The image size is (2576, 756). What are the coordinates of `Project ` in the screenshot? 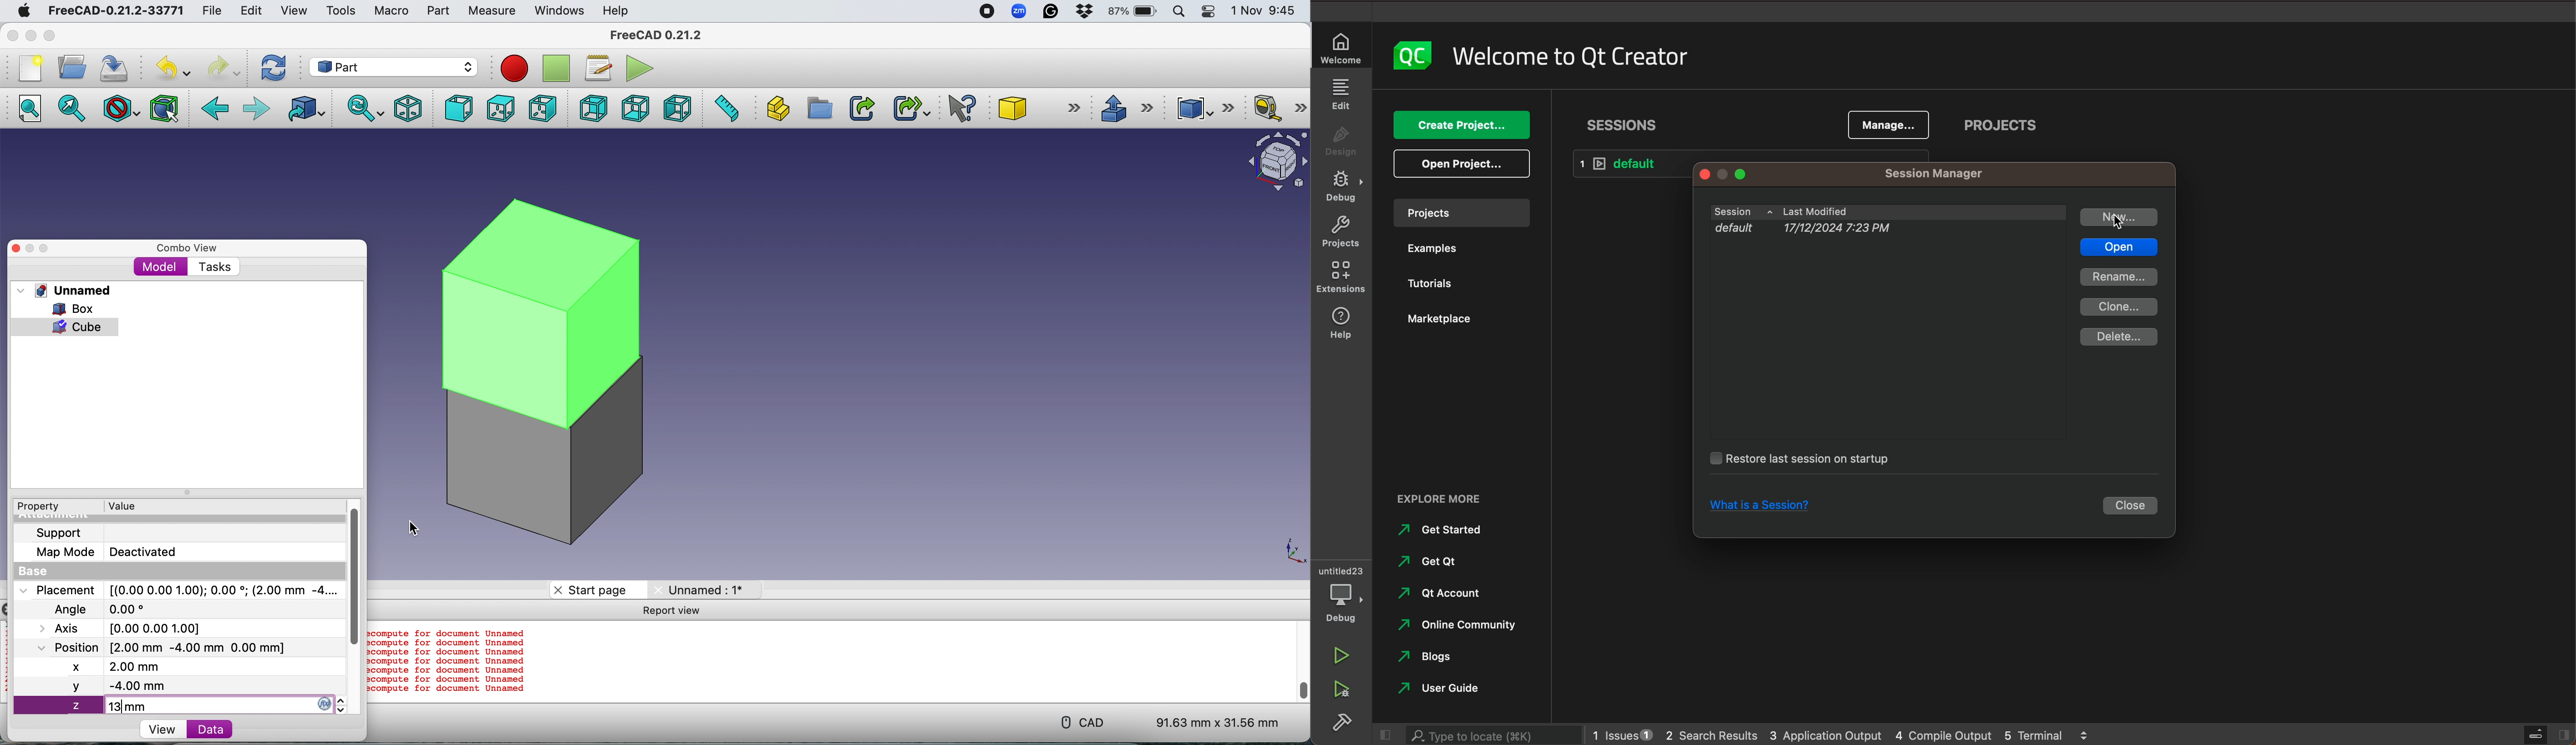 It's located at (1340, 234).